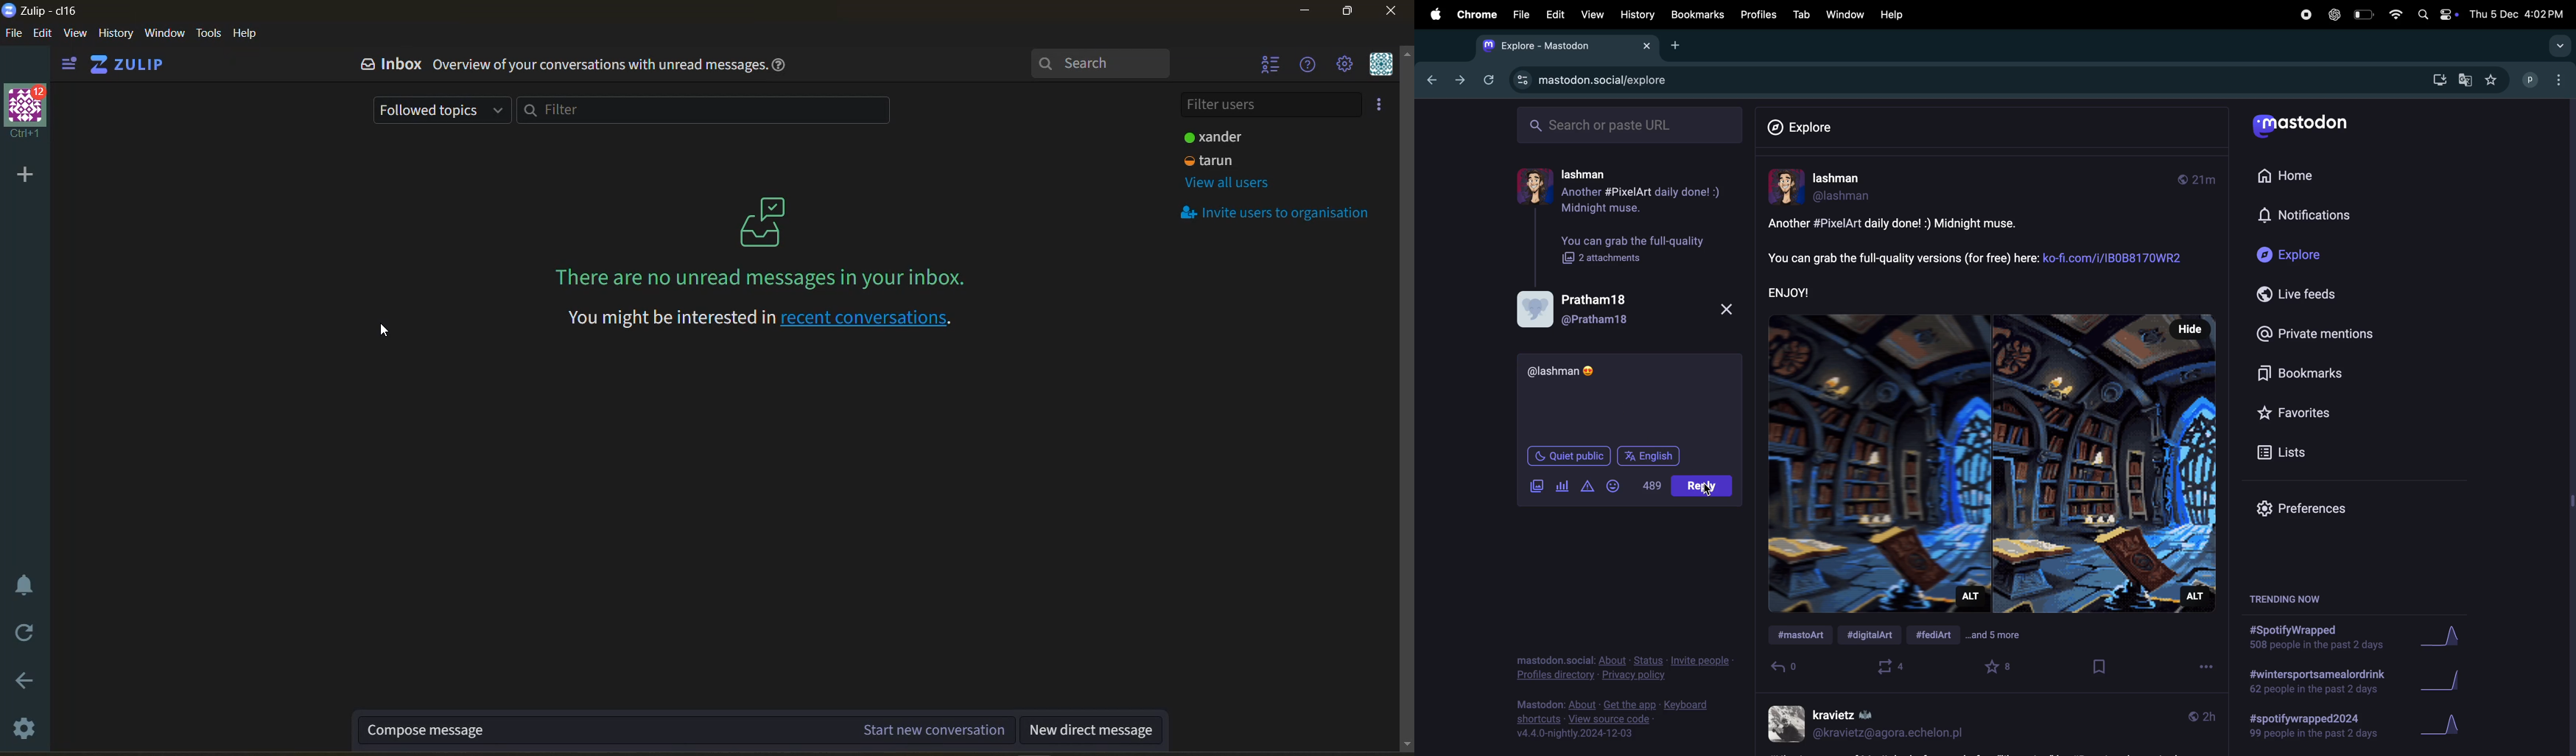 This screenshot has width=2576, height=756. I want to click on graph, so click(2448, 728).